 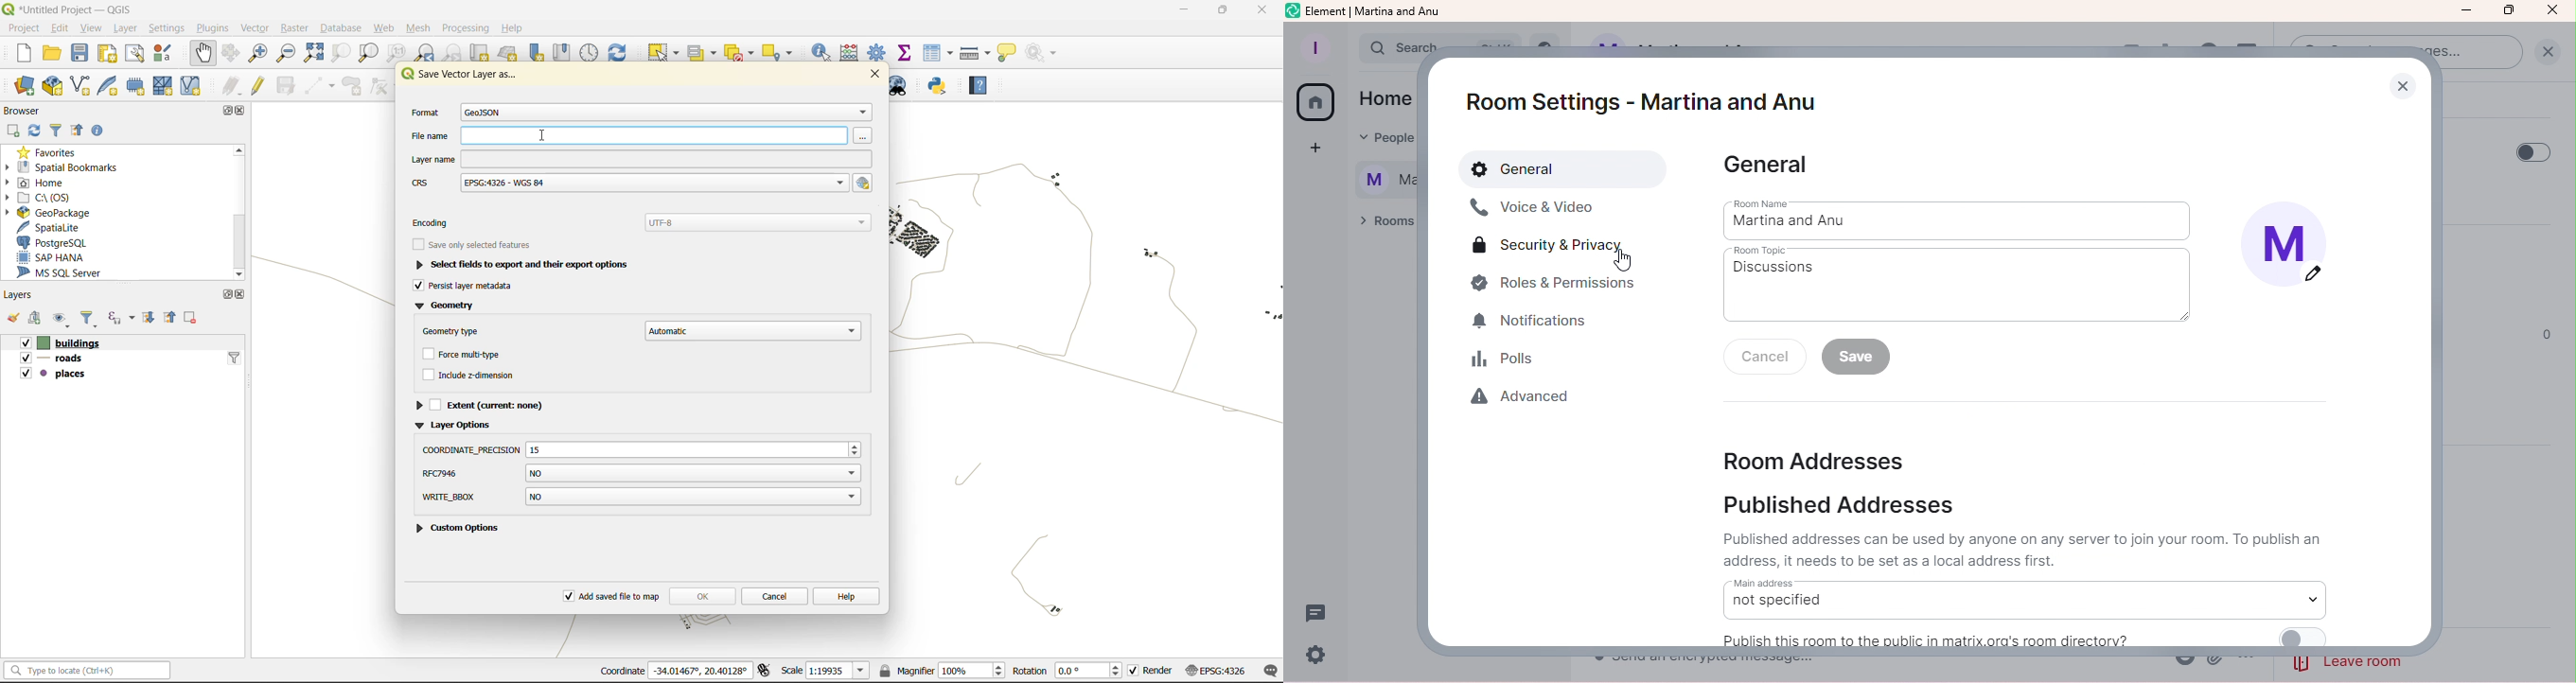 What do you see at coordinates (742, 53) in the screenshot?
I see `deselect value` at bounding box center [742, 53].